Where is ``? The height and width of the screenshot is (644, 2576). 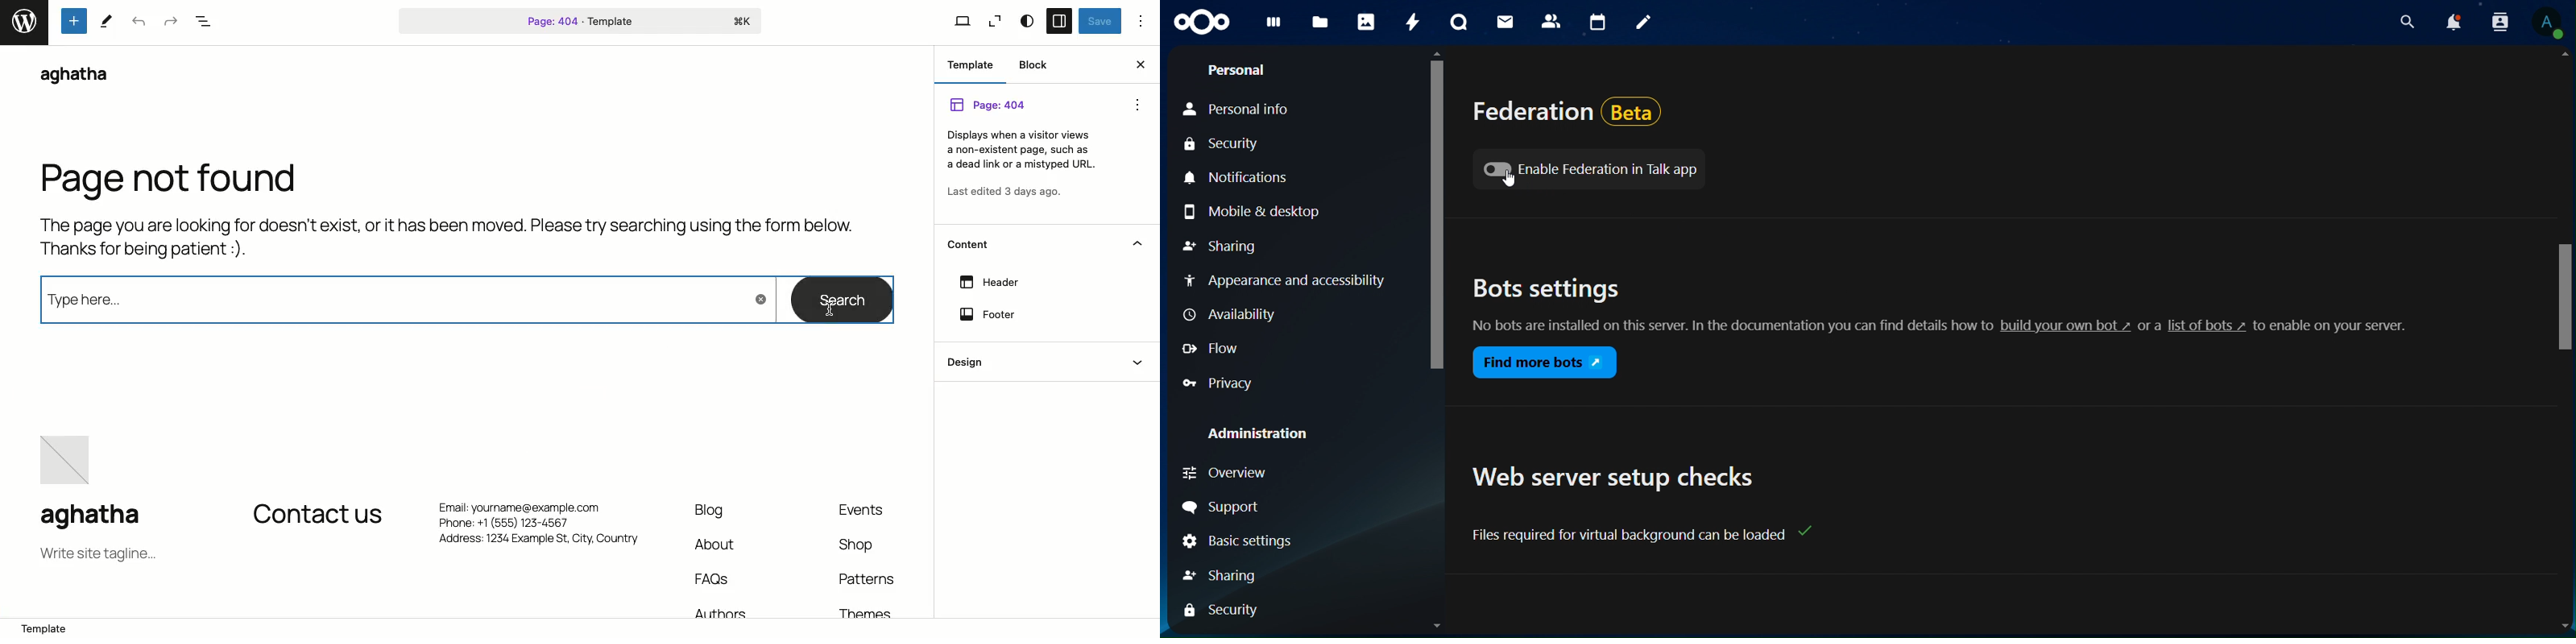  is located at coordinates (1022, 148).